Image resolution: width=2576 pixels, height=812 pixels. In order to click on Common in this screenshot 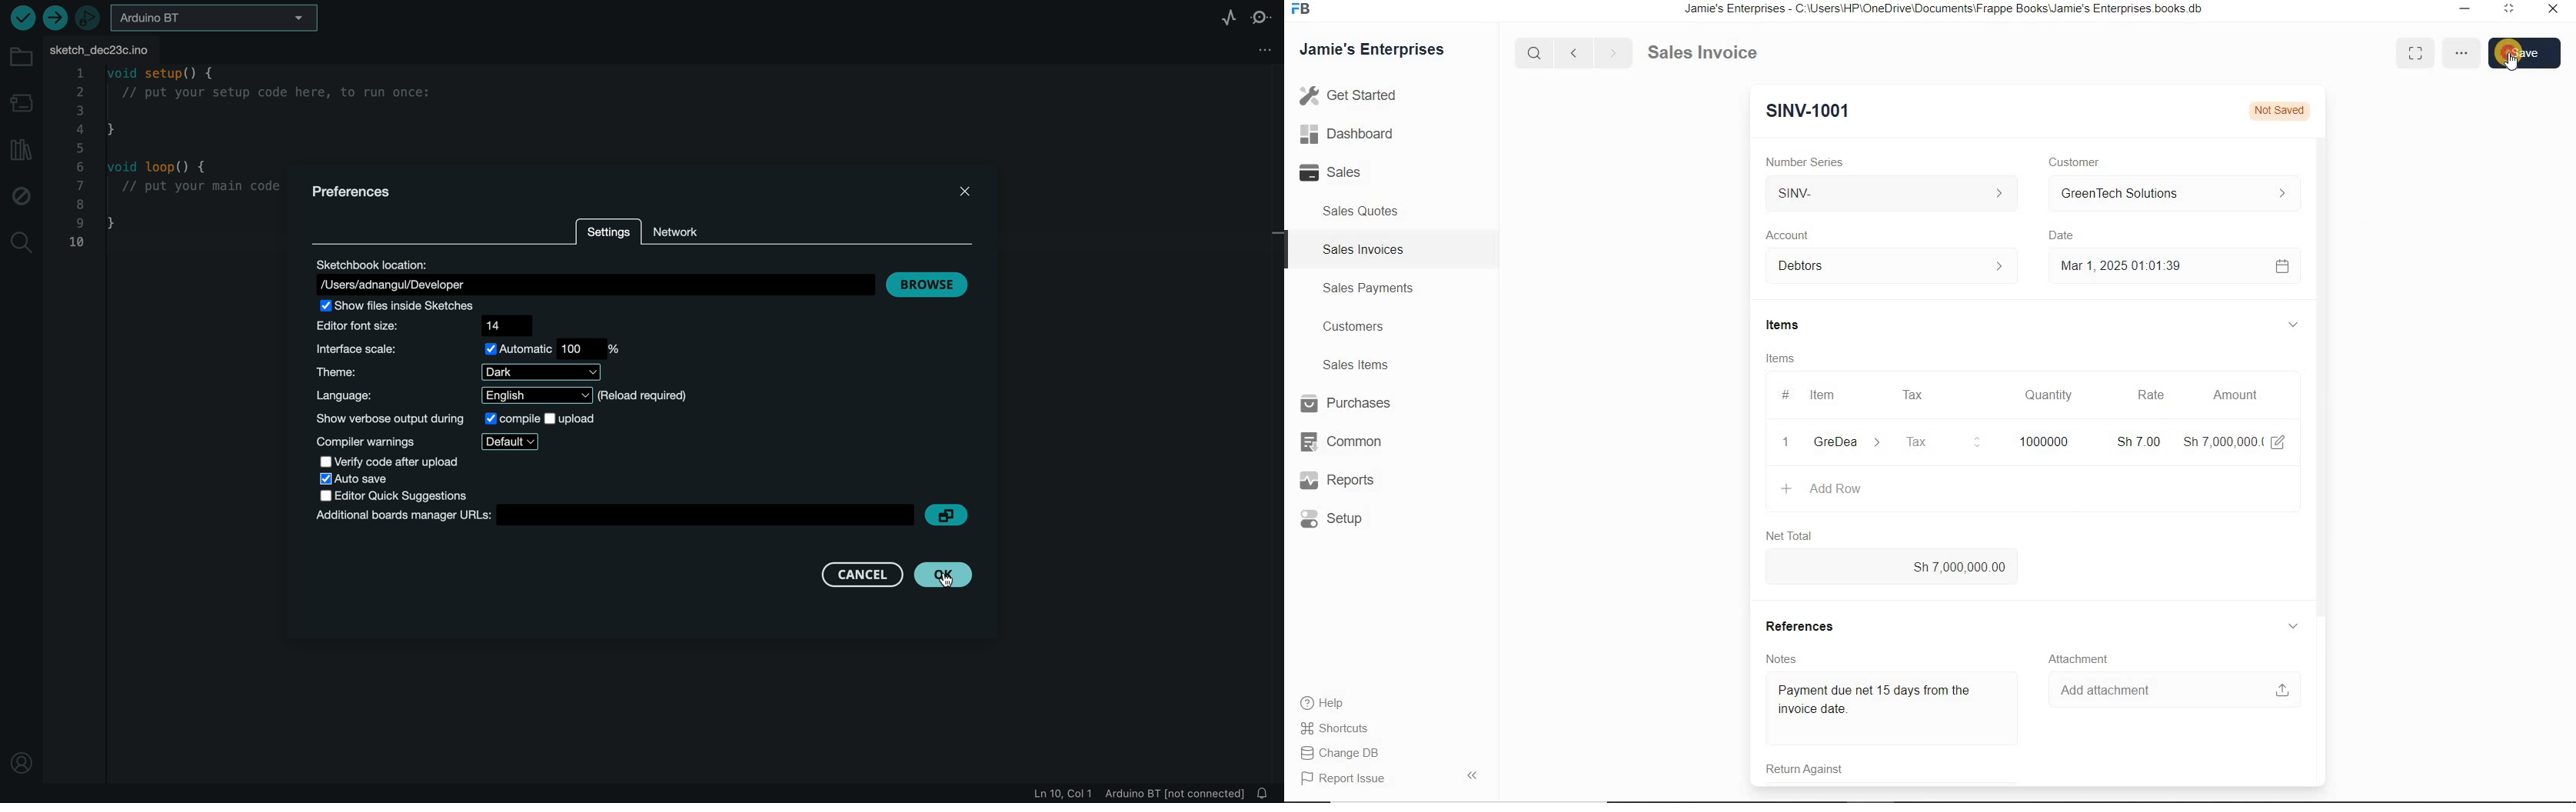, I will do `click(1339, 441)`.